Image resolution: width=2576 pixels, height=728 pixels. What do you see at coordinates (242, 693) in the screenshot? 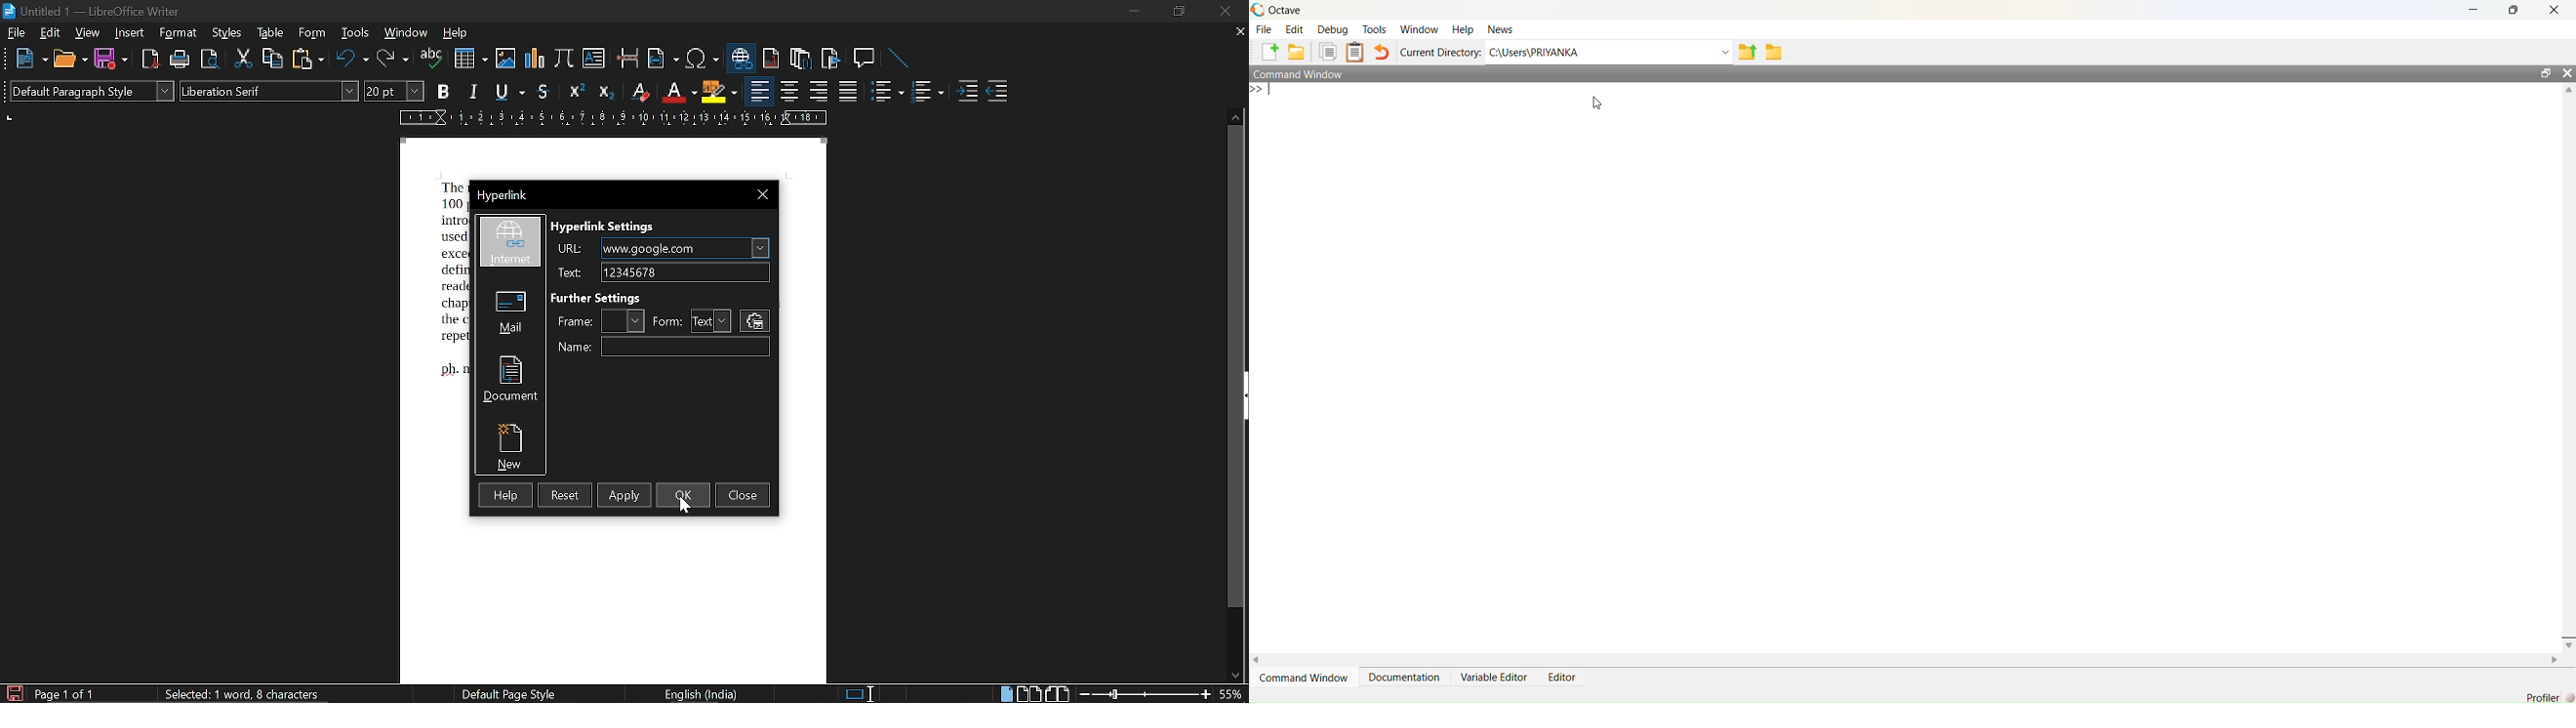
I see `Selected: 1 word, 8 charcters` at bounding box center [242, 693].